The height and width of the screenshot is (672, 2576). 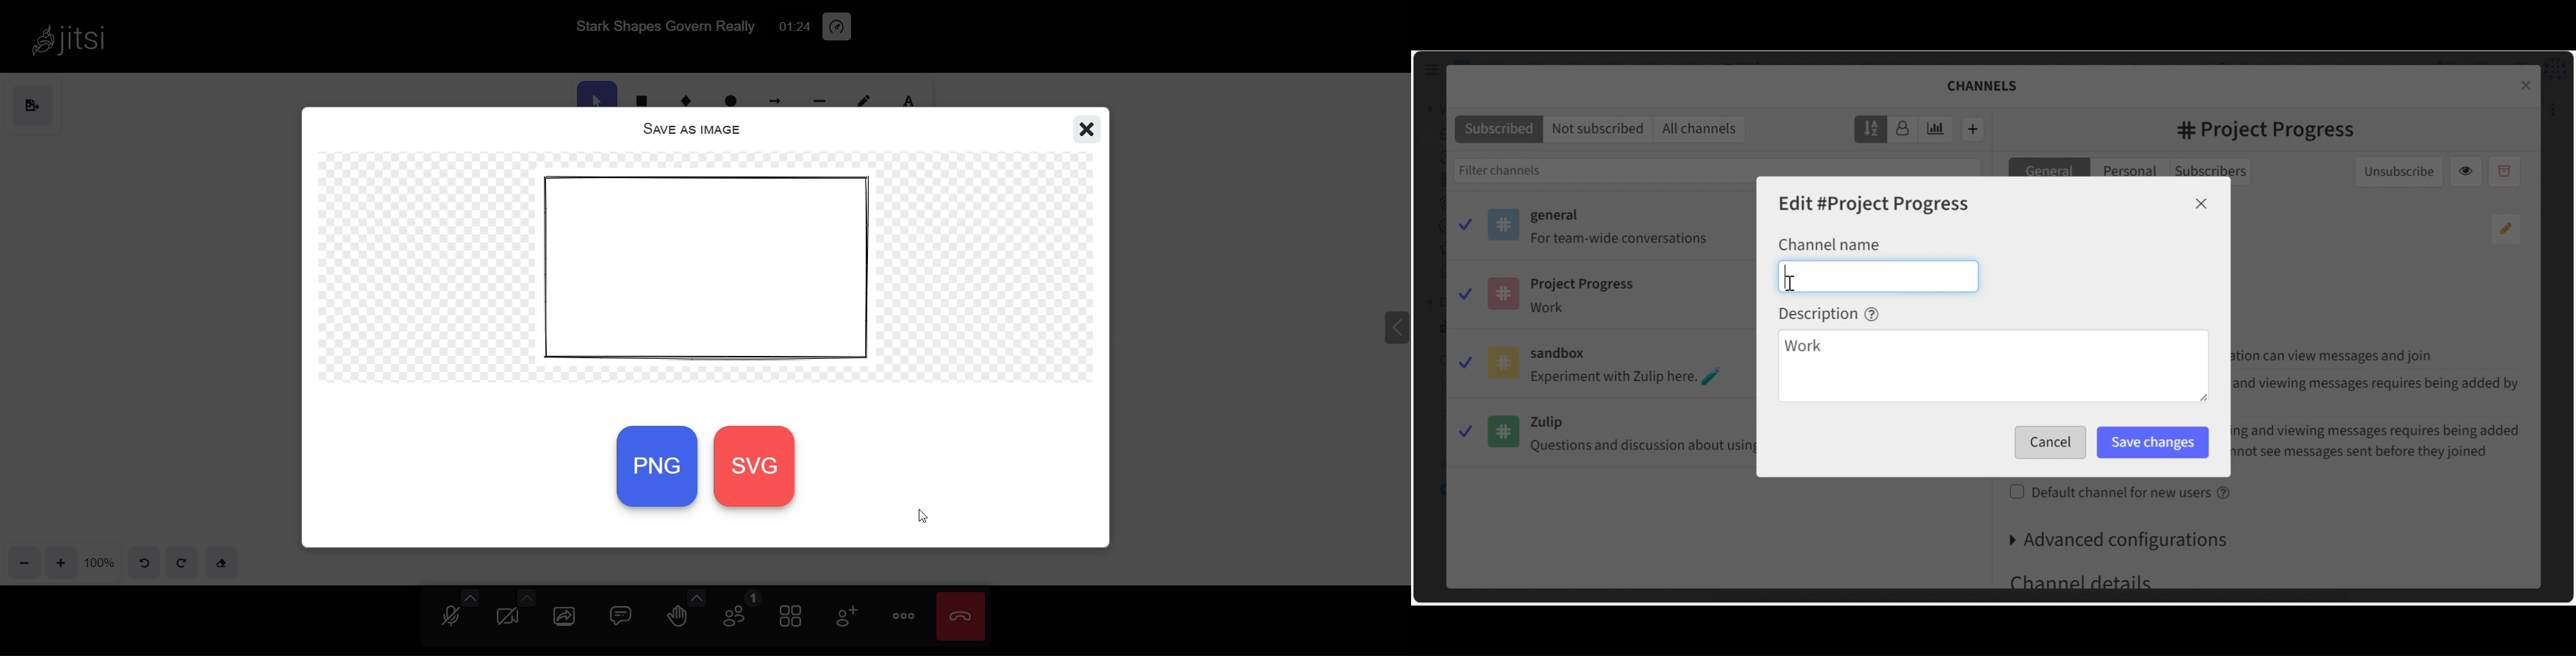 I want to click on invite people, so click(x=845, y=617).